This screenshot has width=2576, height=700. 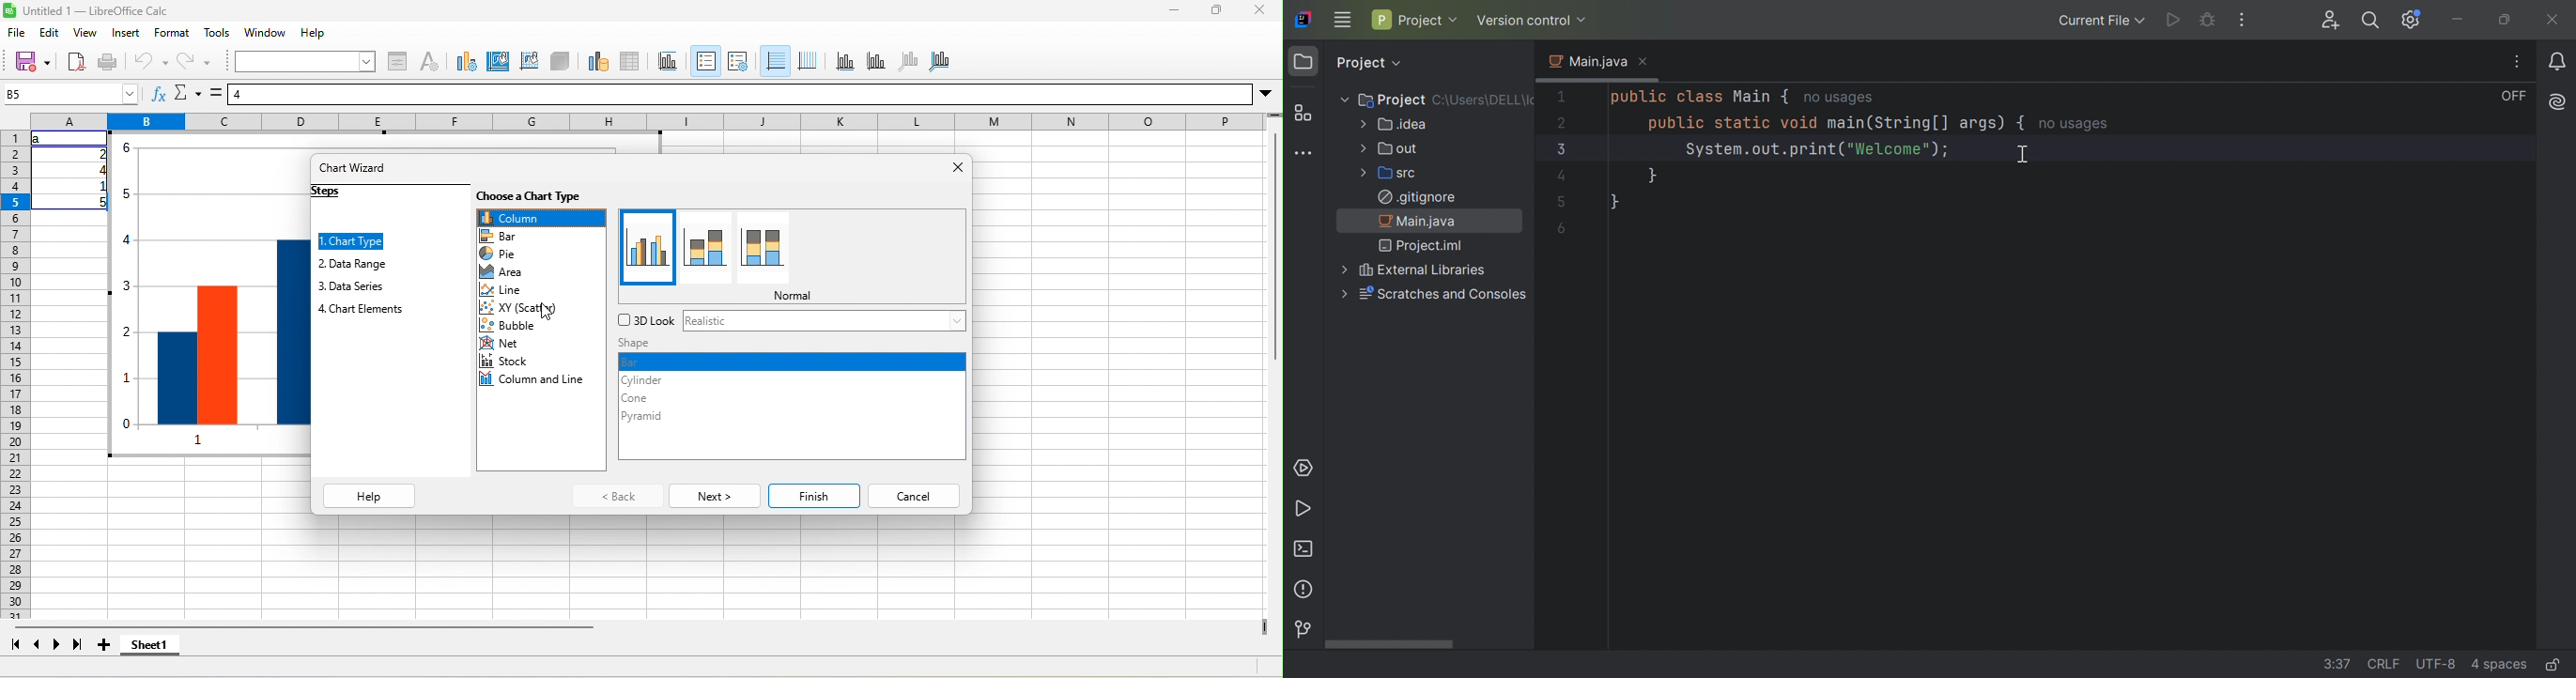 I want to click on format selection, so click(x=397, y=63).